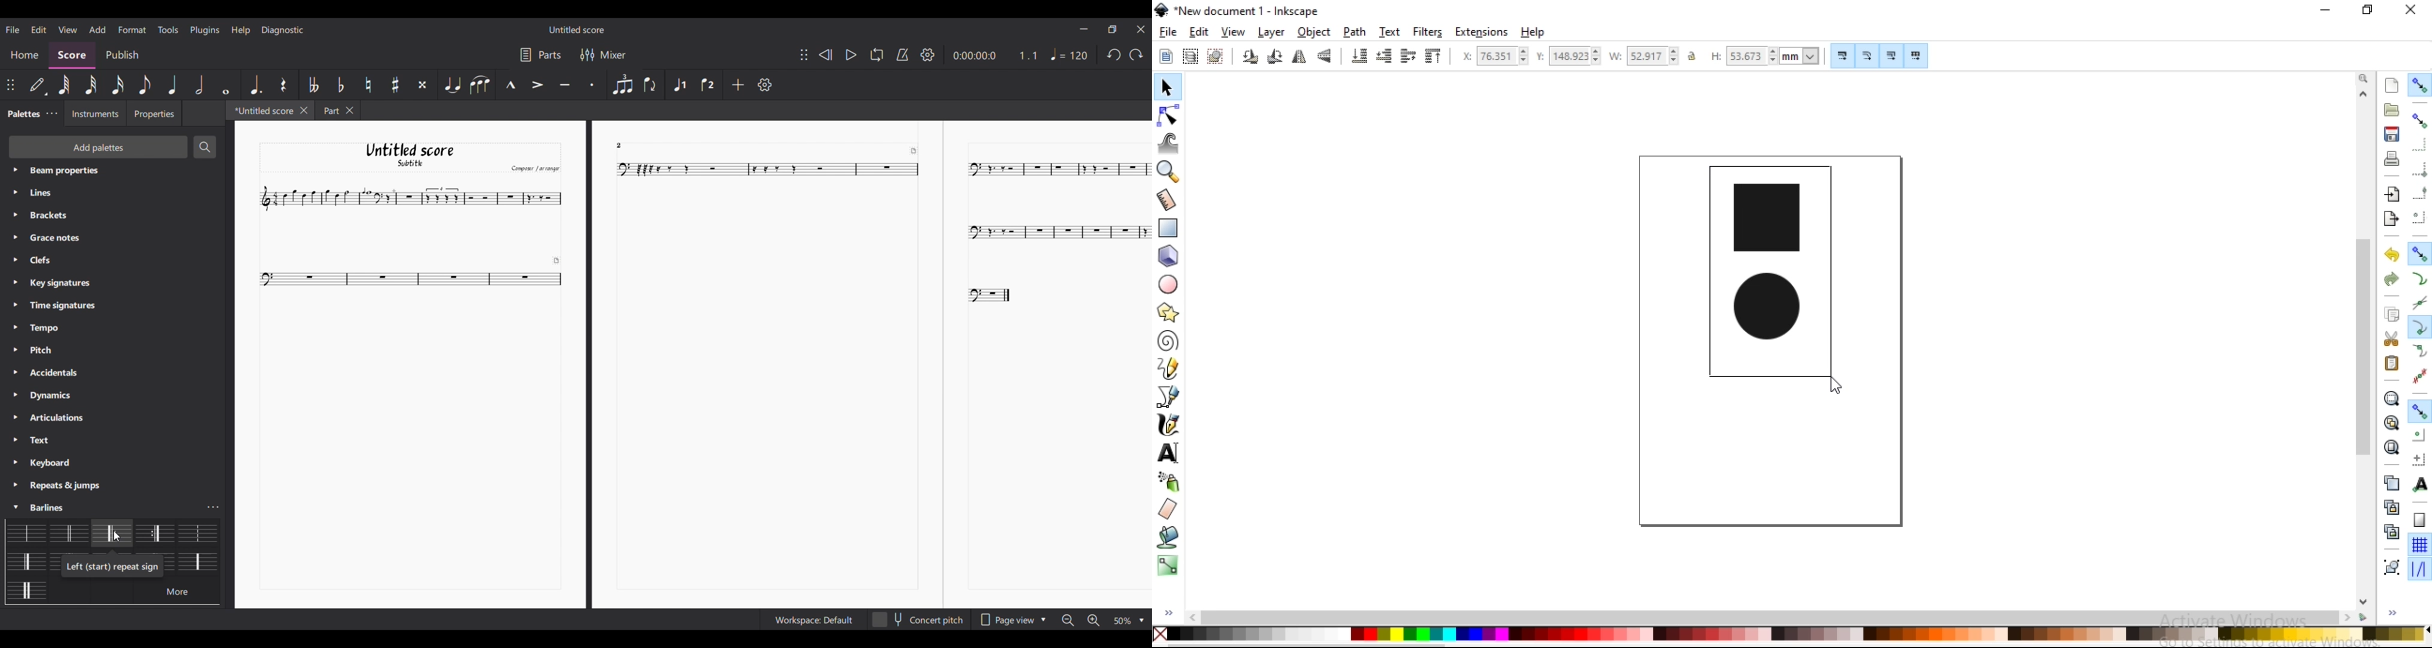 This screenshot has width=2436, height=672. I want to click on rotate 90 clockwise, so click(1274, 58).